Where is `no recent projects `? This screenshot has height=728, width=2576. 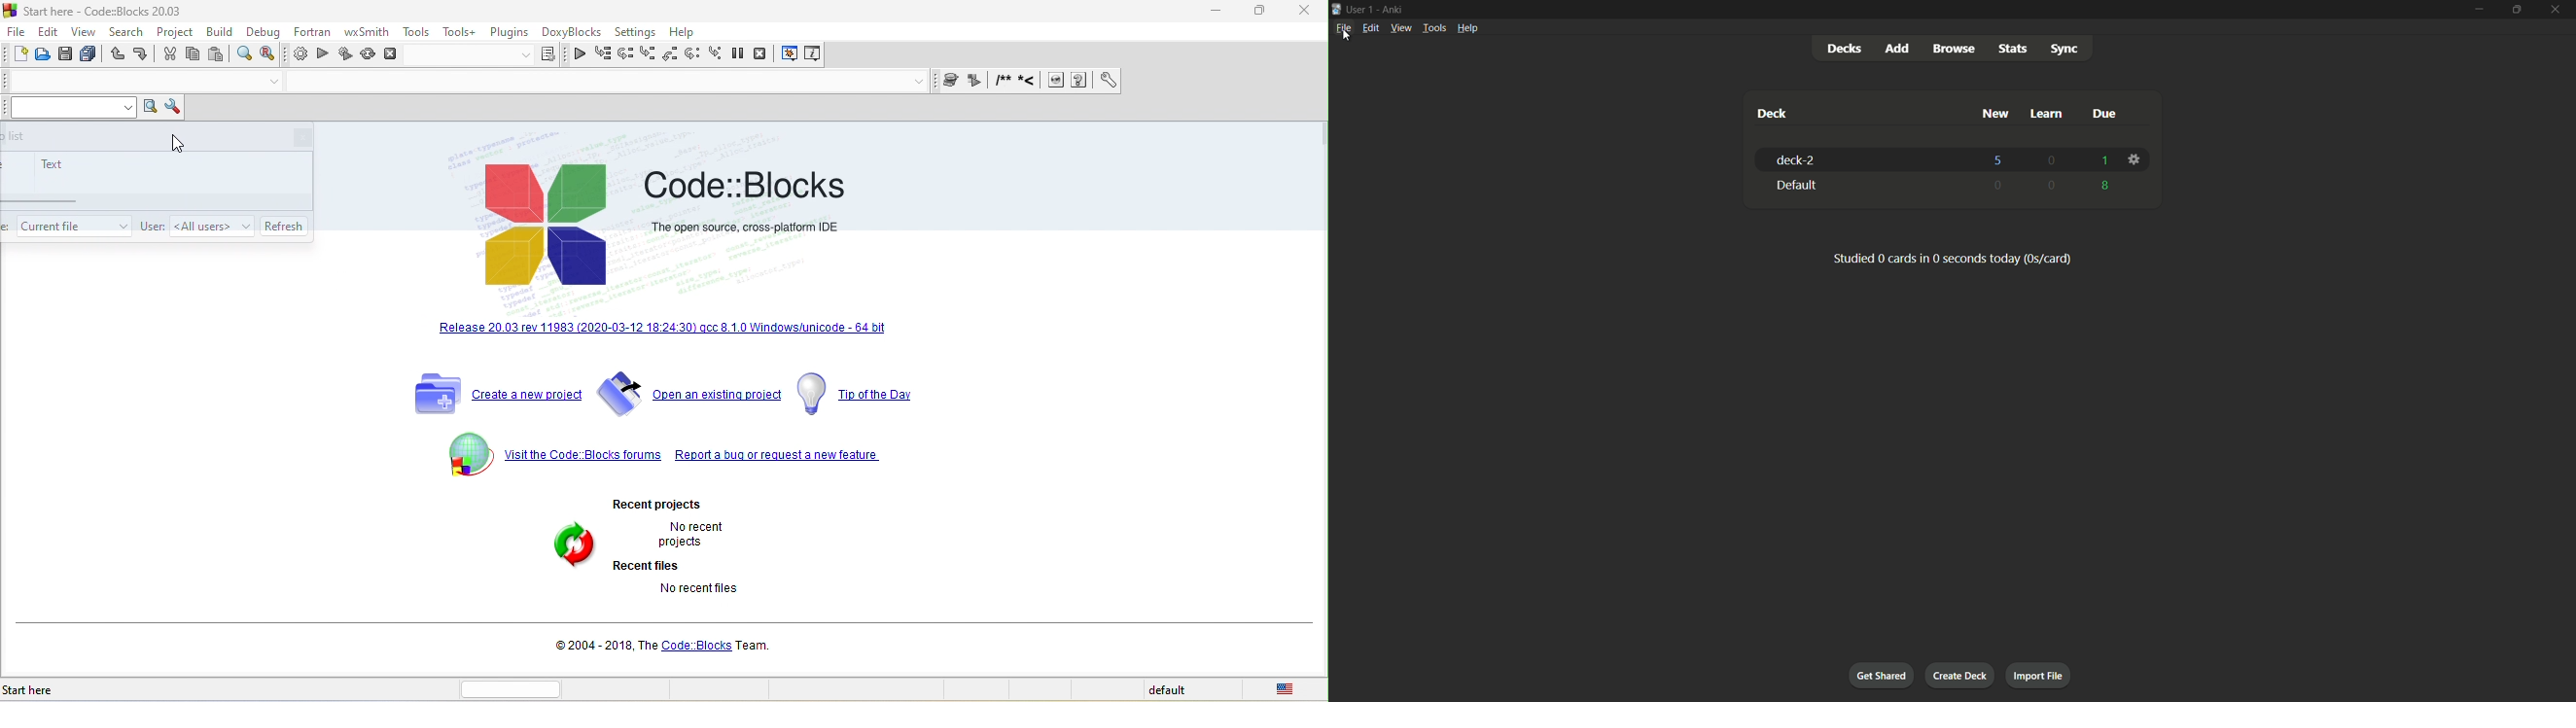
no recent projects  is located at coordinates (707, 534).